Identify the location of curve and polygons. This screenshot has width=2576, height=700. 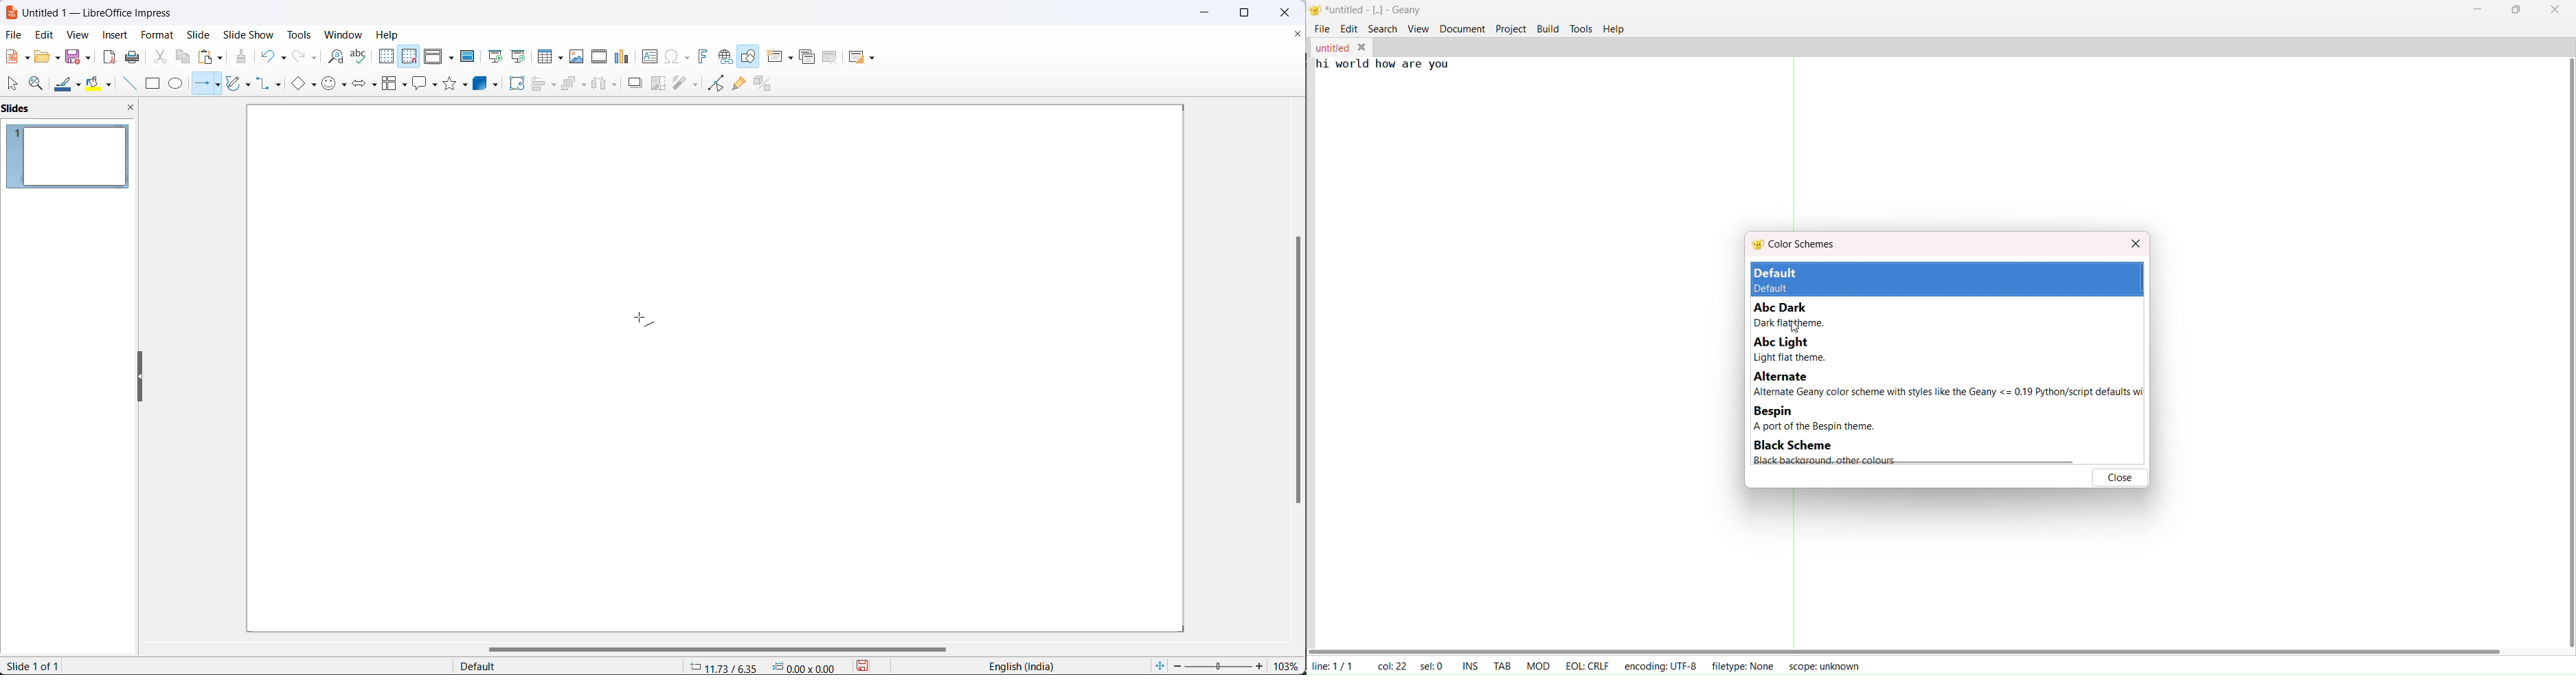
(241, 82).